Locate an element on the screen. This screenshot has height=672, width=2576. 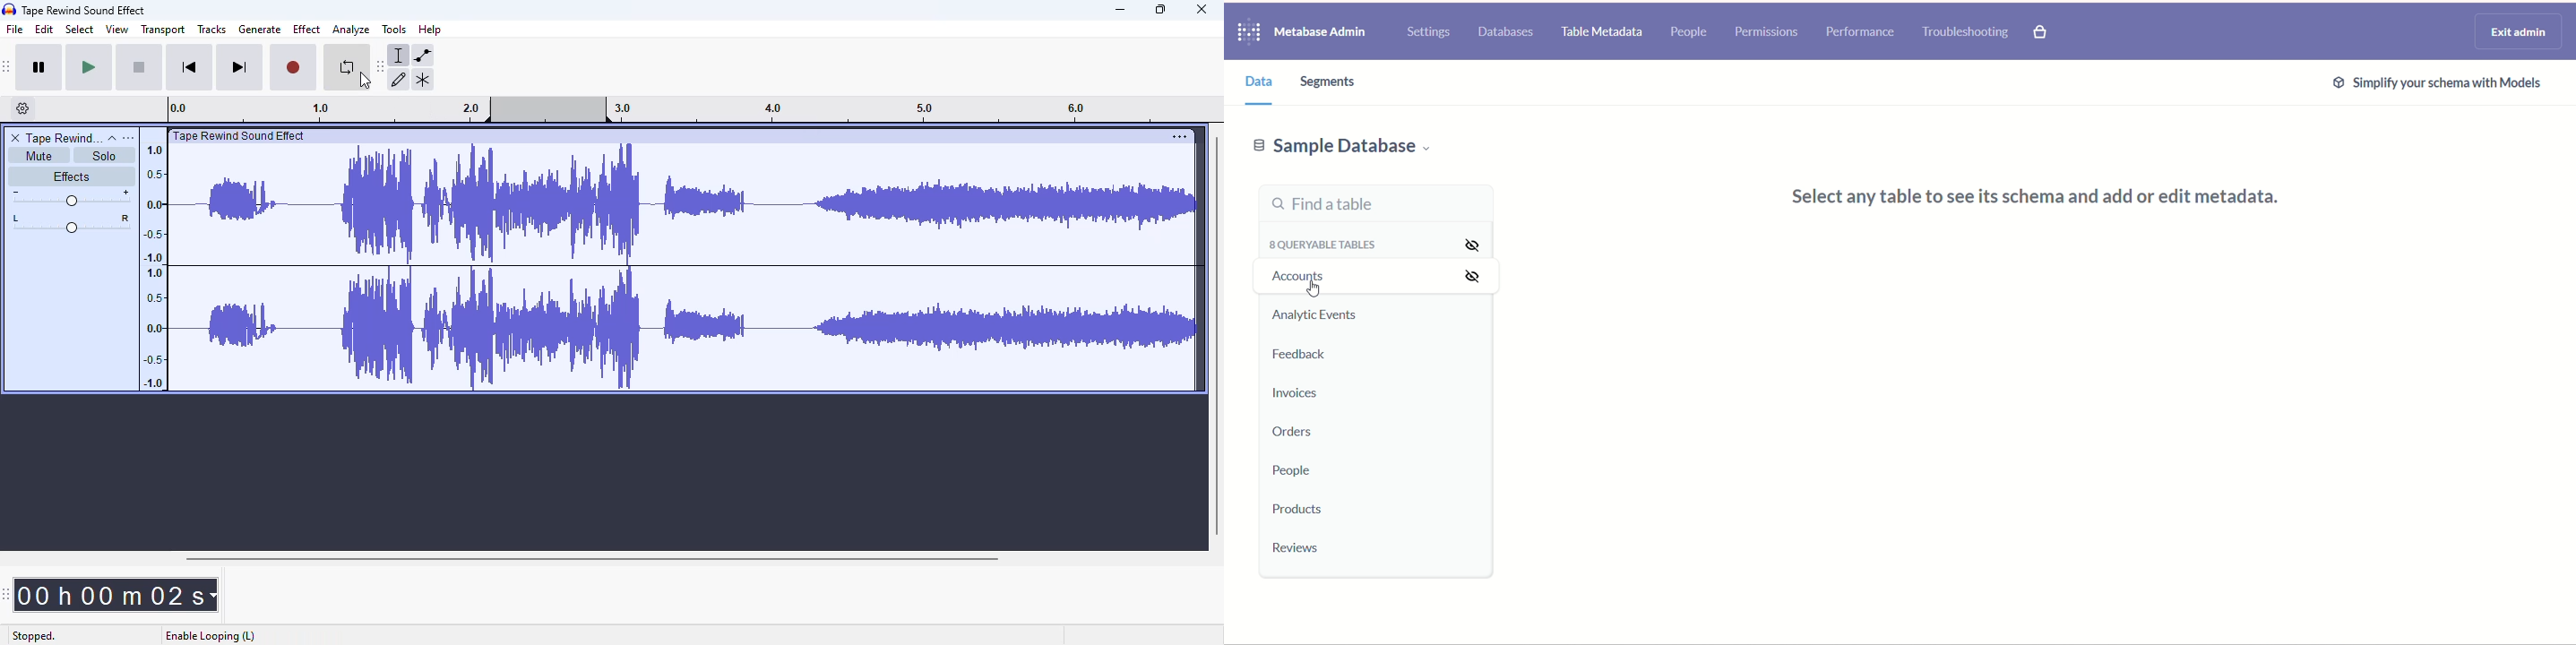
timeline options is located at coordinates (24, 108).